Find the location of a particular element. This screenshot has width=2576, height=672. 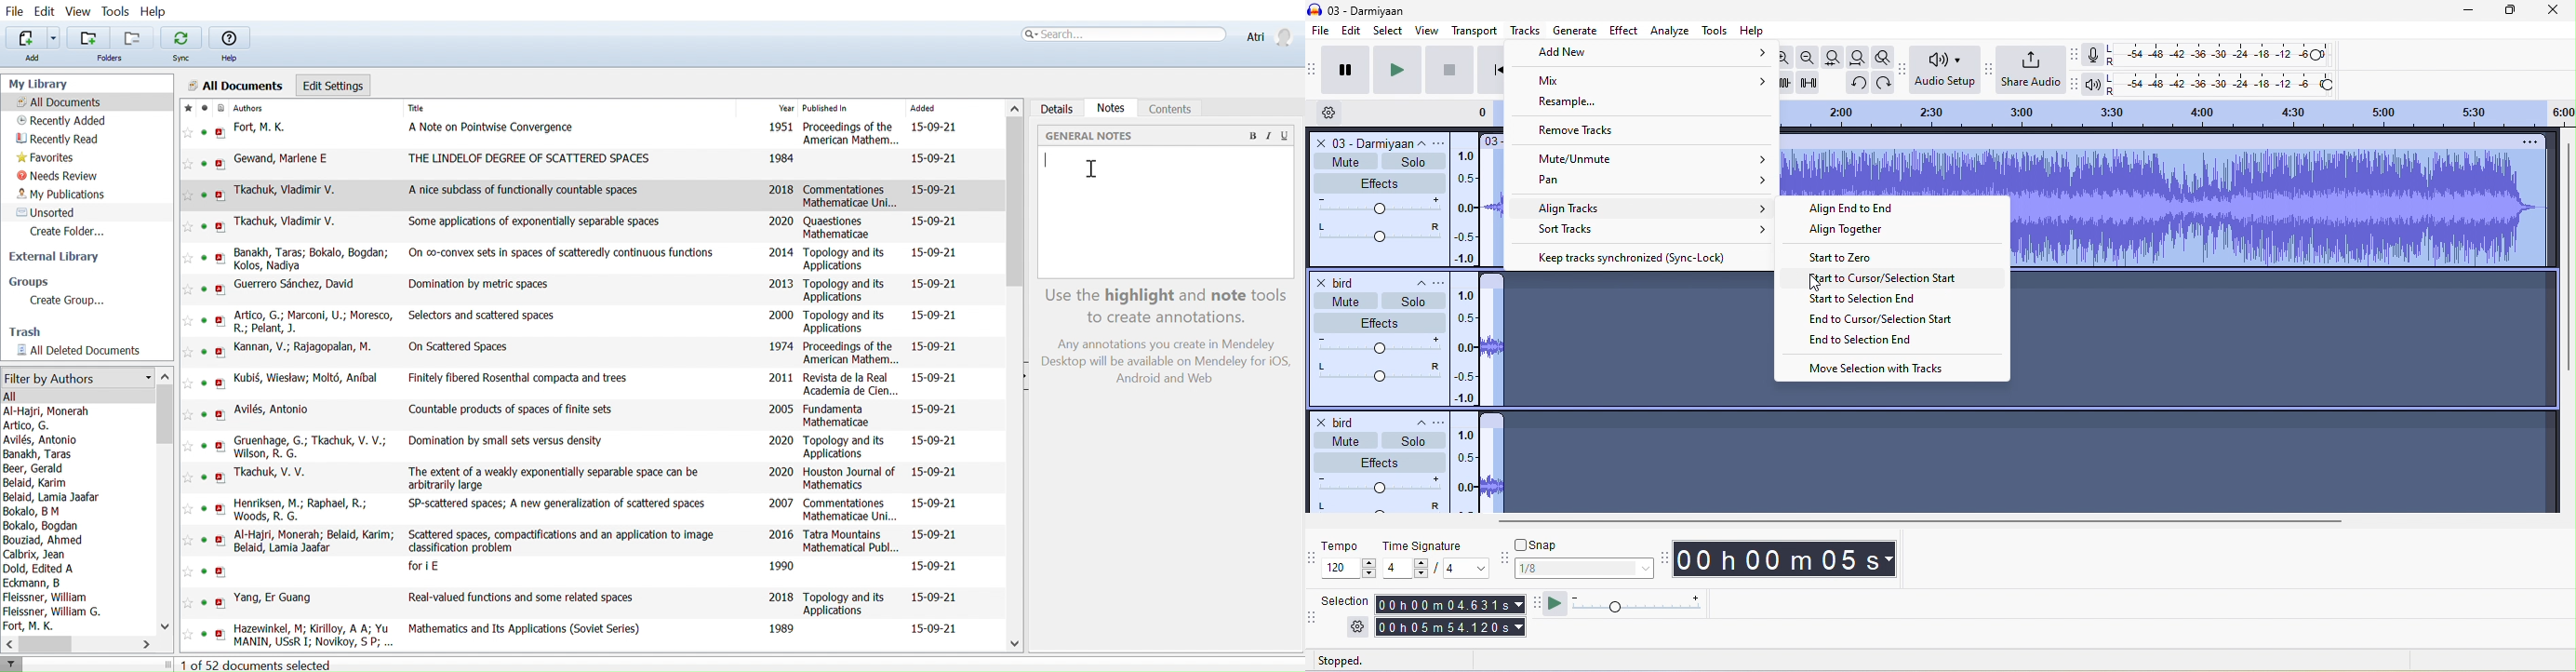

zoom in is located at coordinates (1782, 57).